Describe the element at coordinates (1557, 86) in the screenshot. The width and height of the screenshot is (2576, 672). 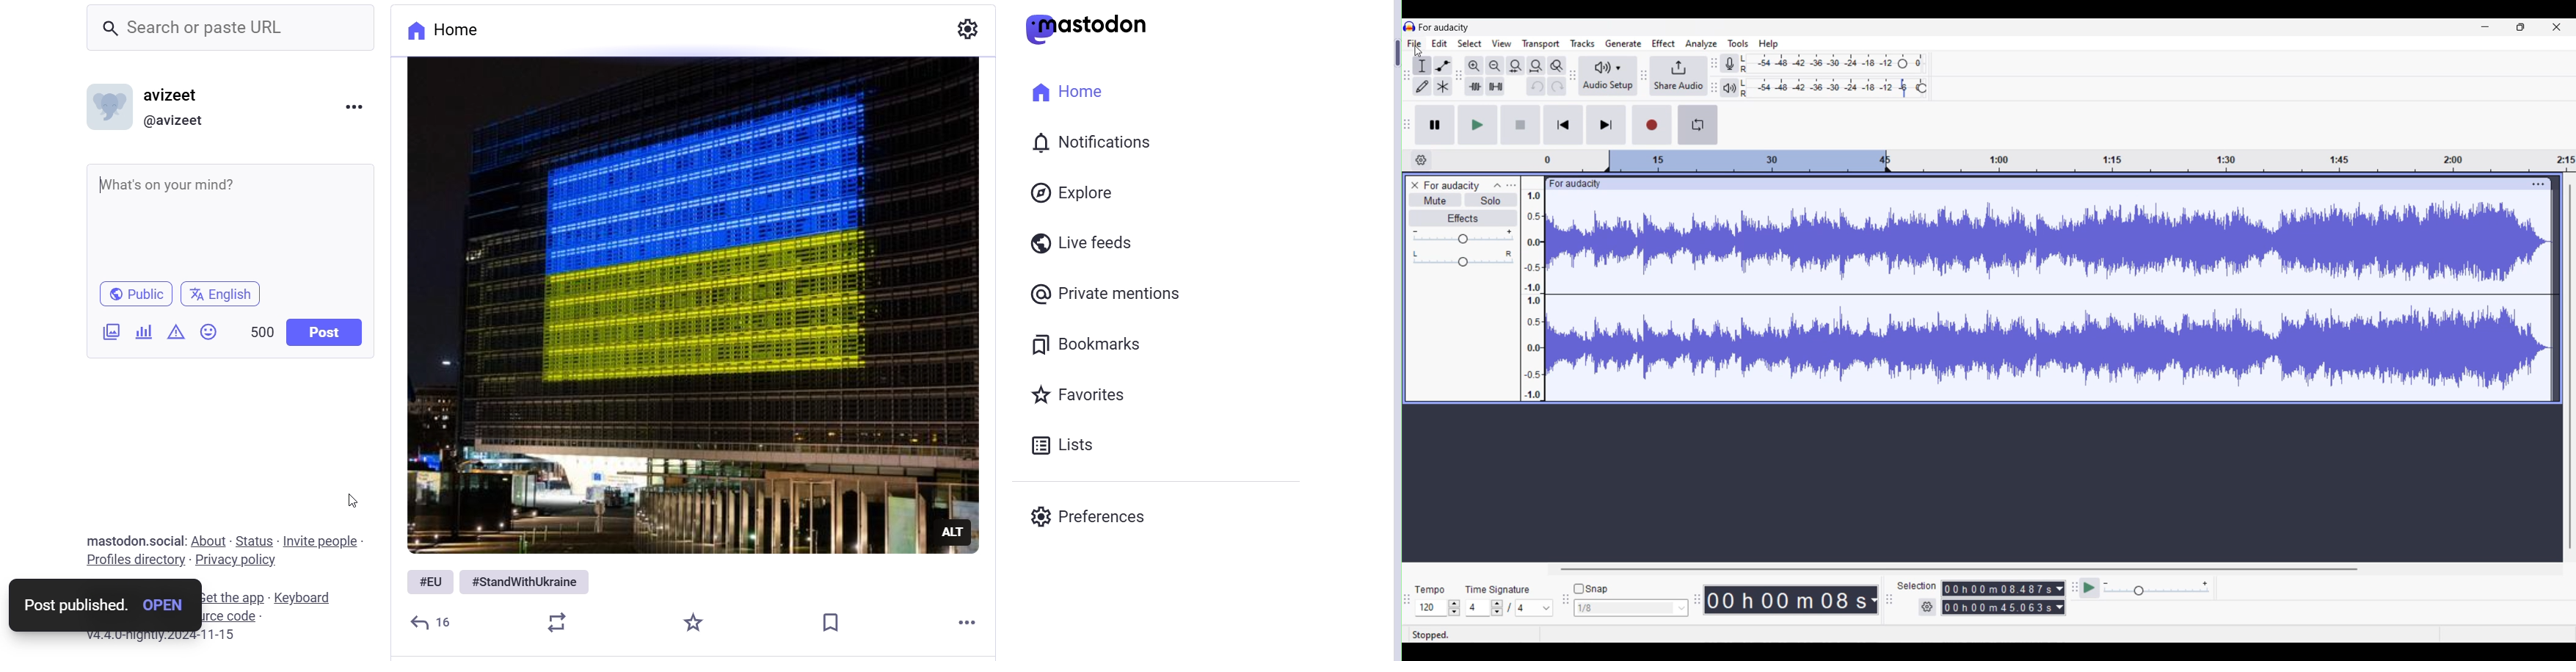
I see `Redo` at that location.